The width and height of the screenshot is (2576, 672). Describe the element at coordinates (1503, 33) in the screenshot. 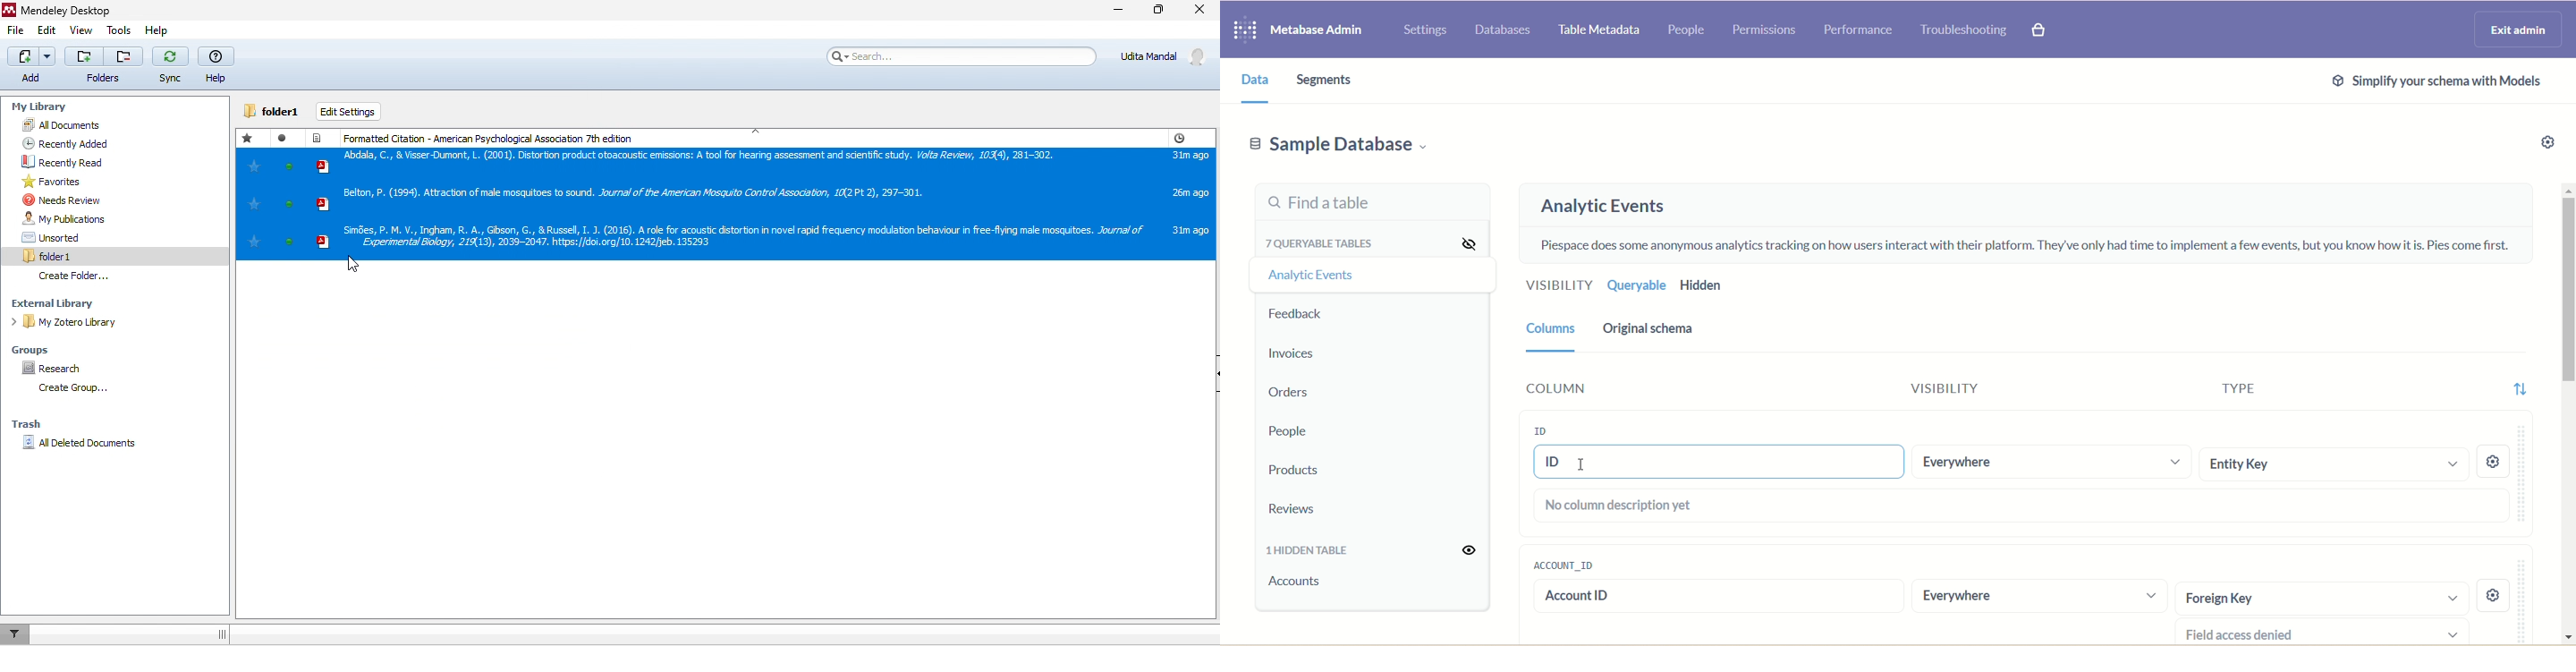

I see `Databases` at that location.